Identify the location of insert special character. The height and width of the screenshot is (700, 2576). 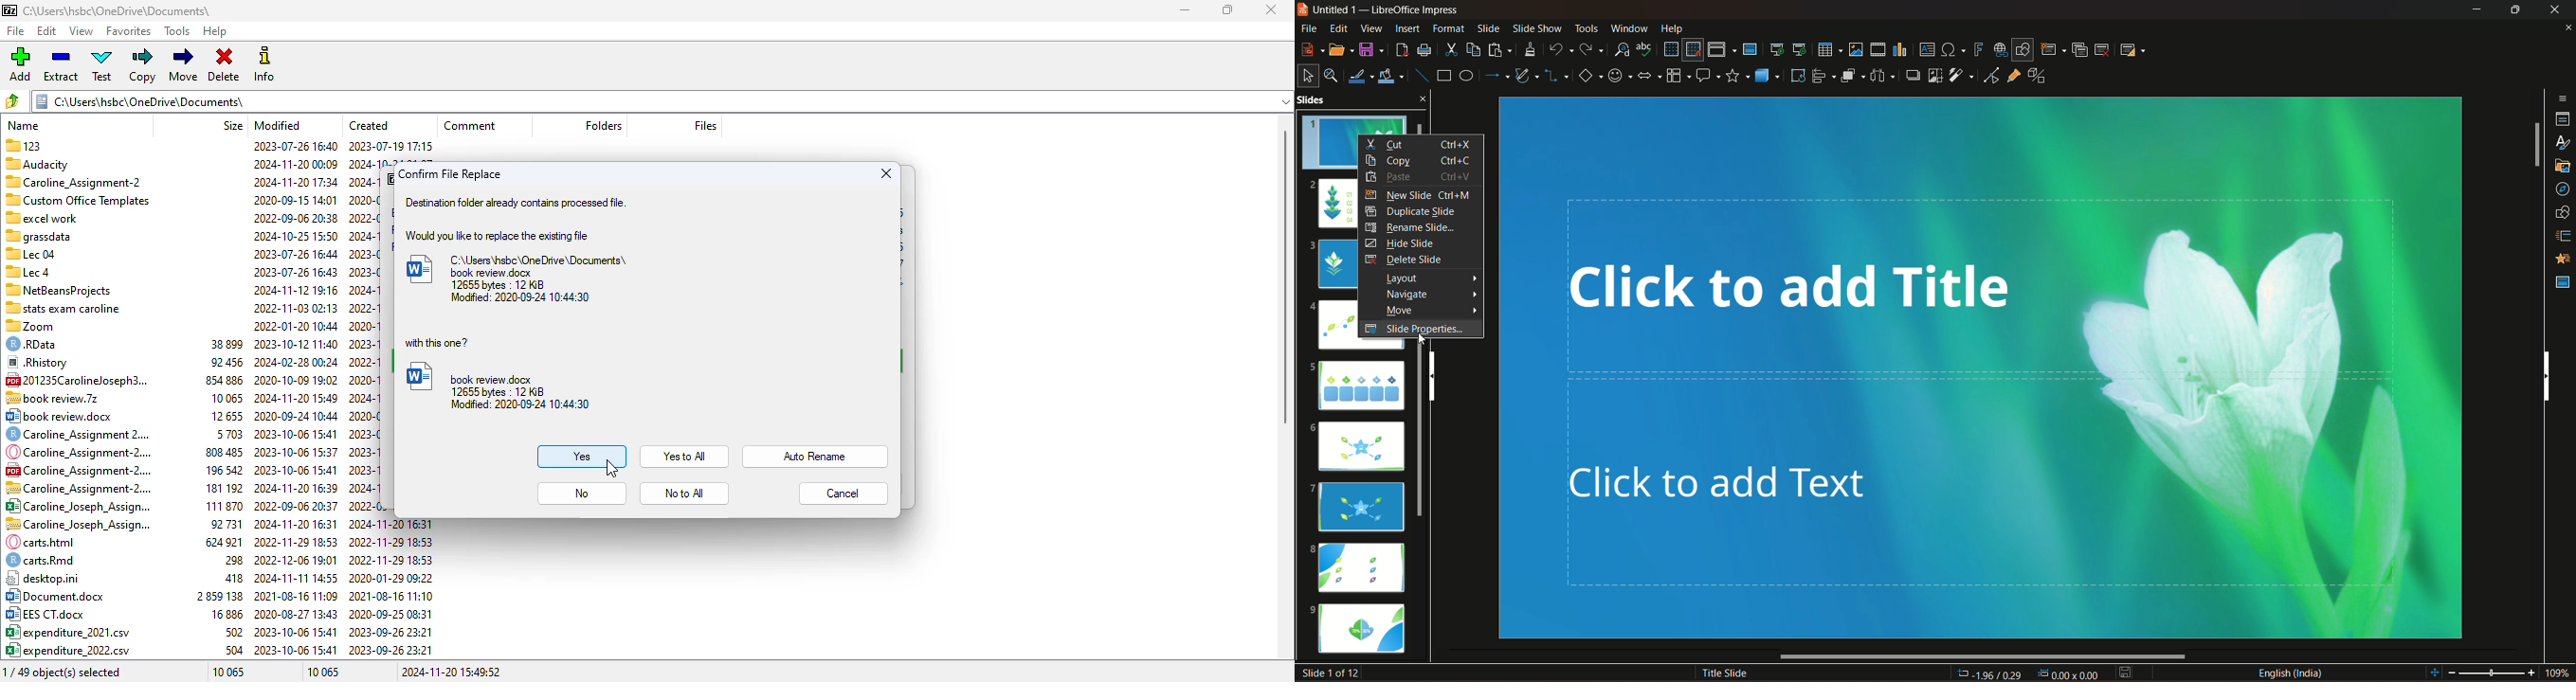
(1953, 49).